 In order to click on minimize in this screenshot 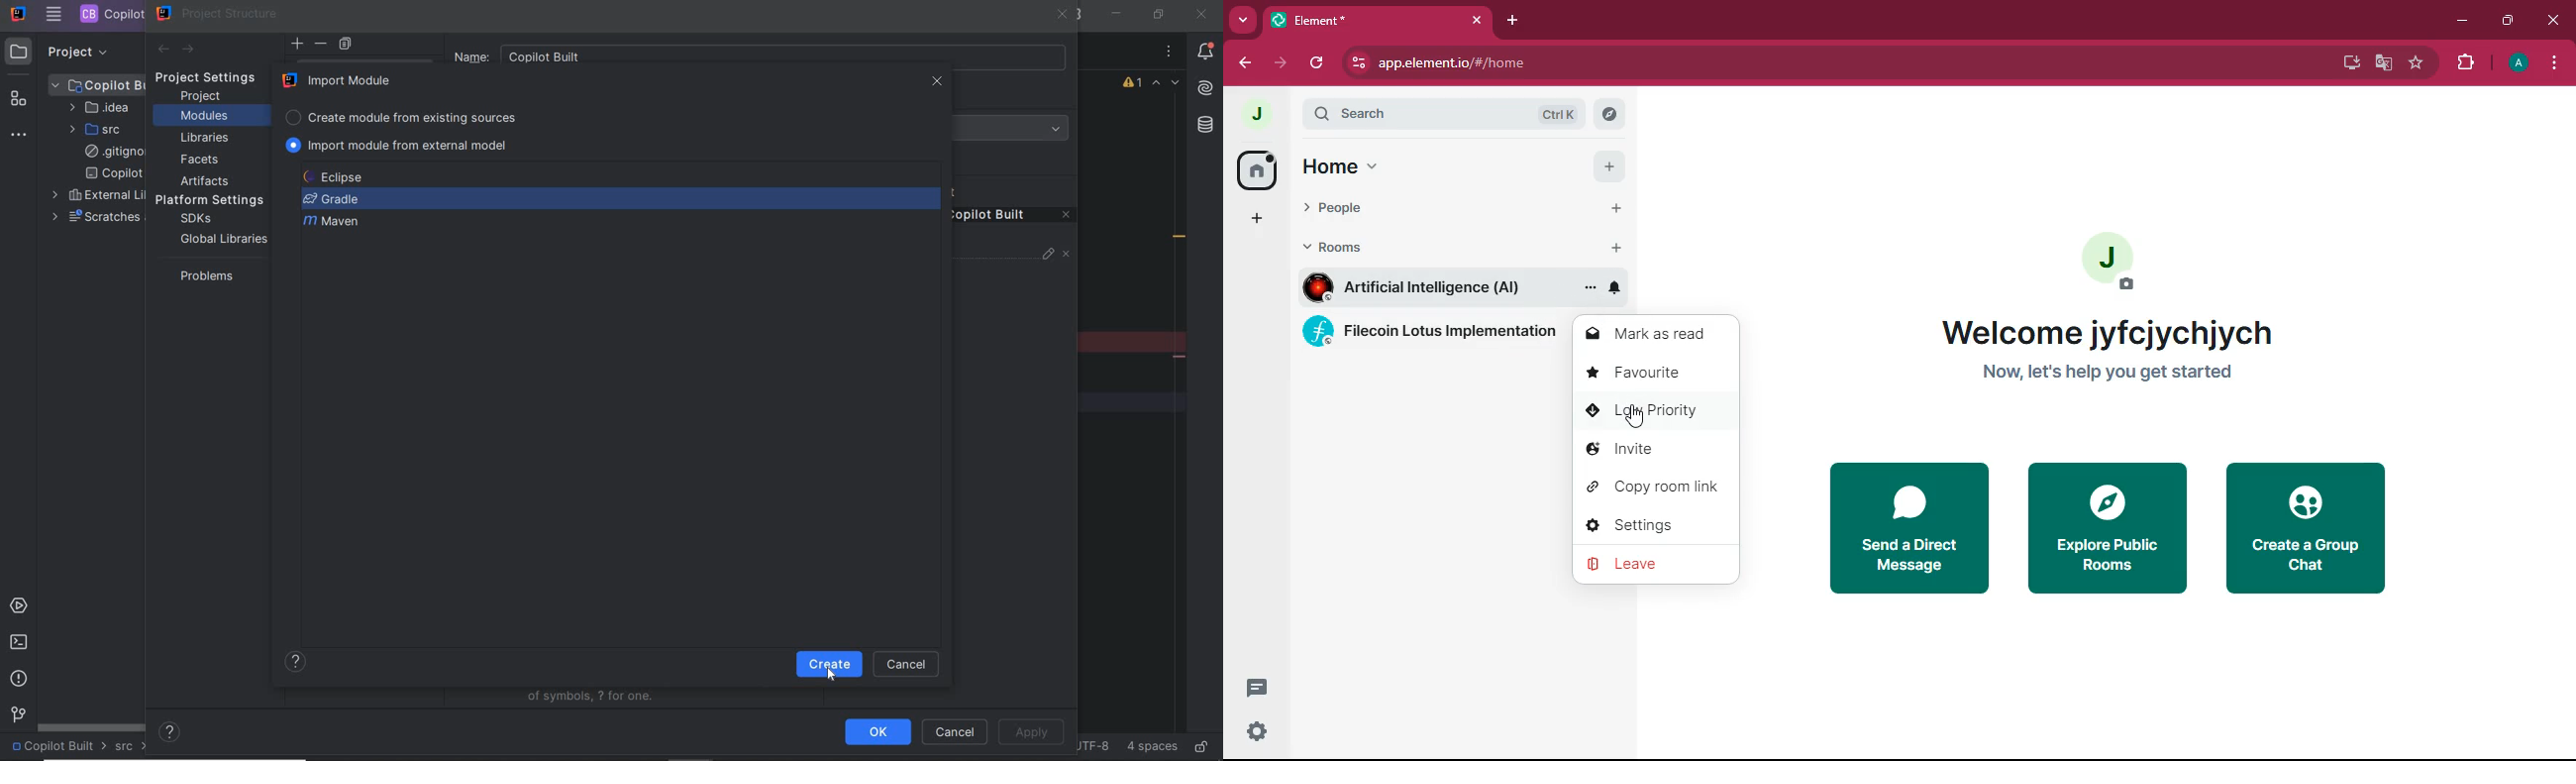, I will do `click(2464, 24)`.